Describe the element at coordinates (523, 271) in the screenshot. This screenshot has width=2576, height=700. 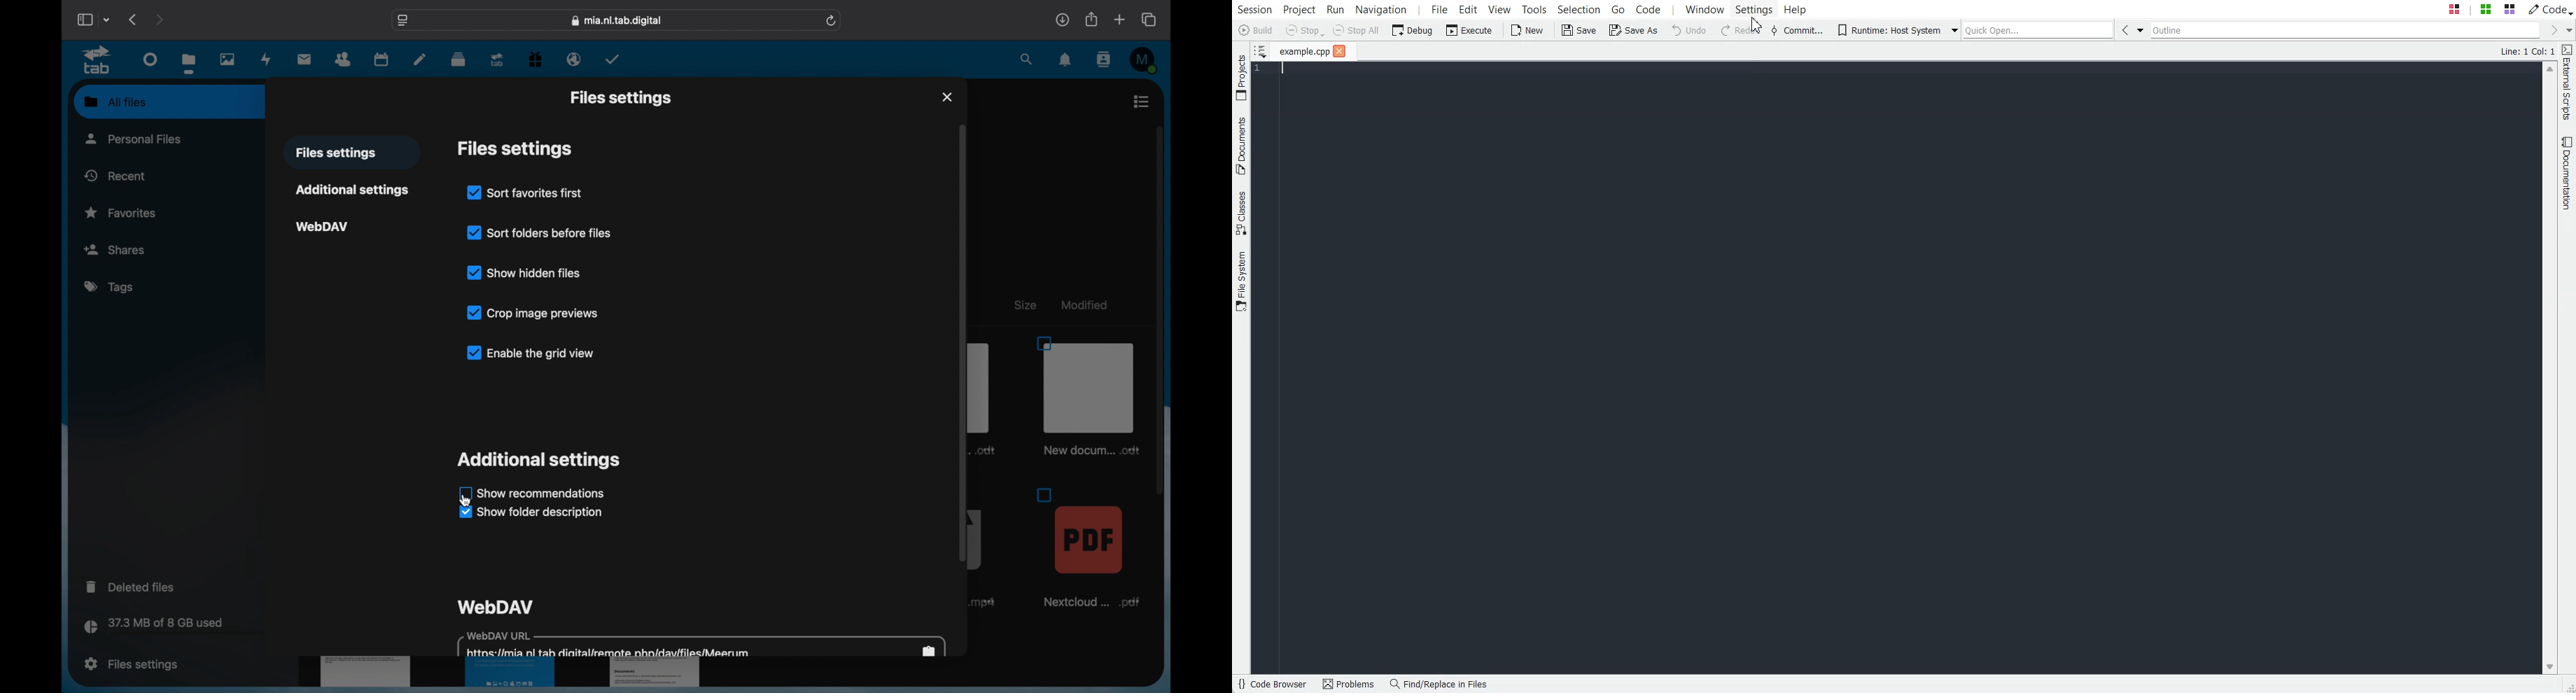
I see `show hidden files` at that location.